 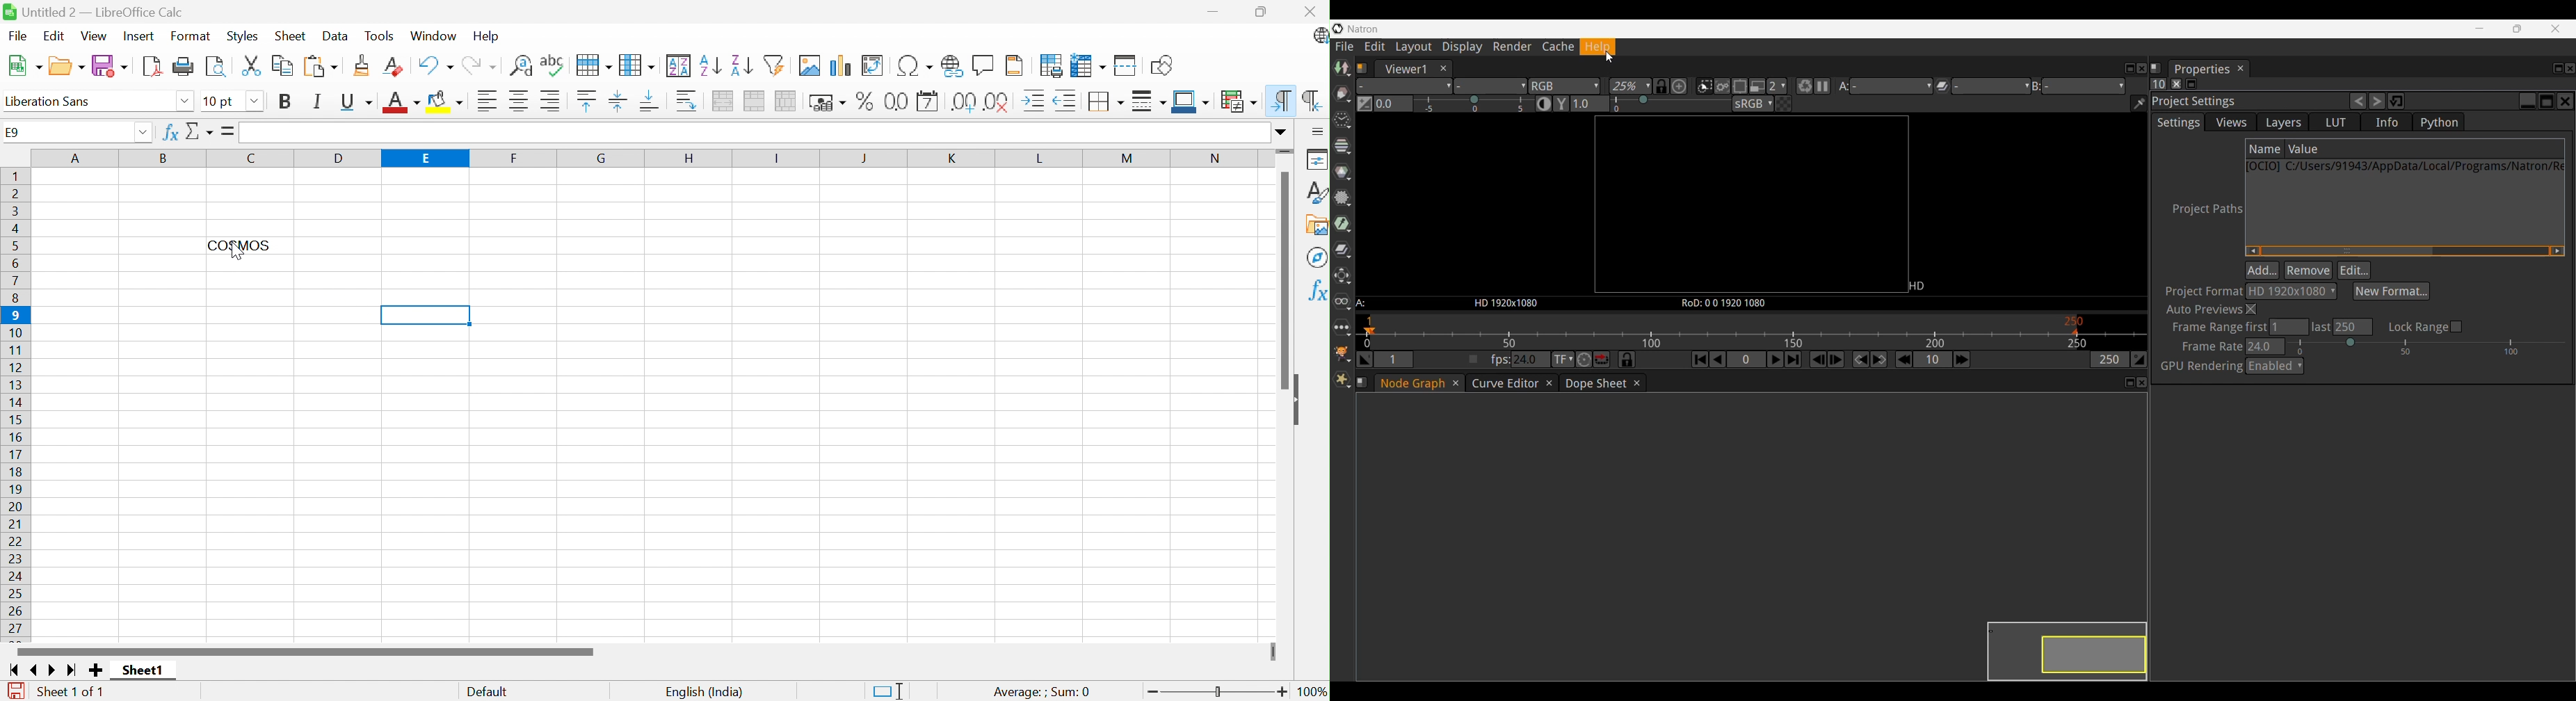 What do you see at coordinates (25, 68) in the screenshot?
I see `New` at bounding box center [25, 68].